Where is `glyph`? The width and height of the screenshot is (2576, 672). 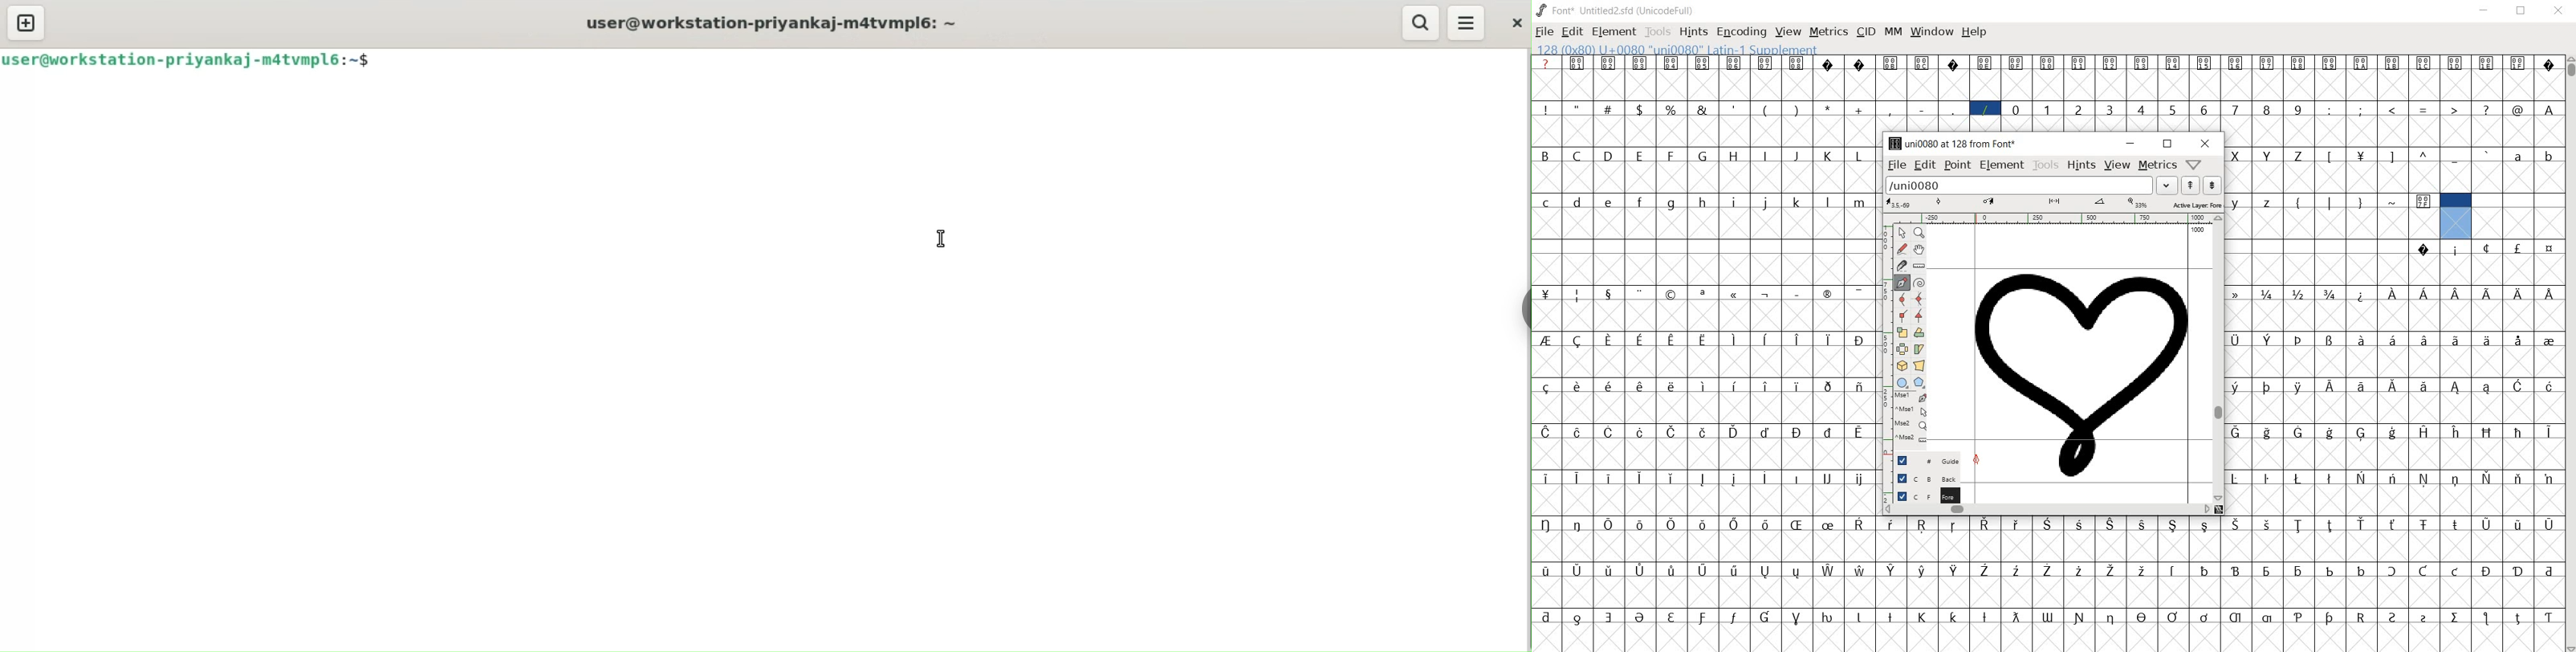
glyph is located at coordinates (2456, 480).